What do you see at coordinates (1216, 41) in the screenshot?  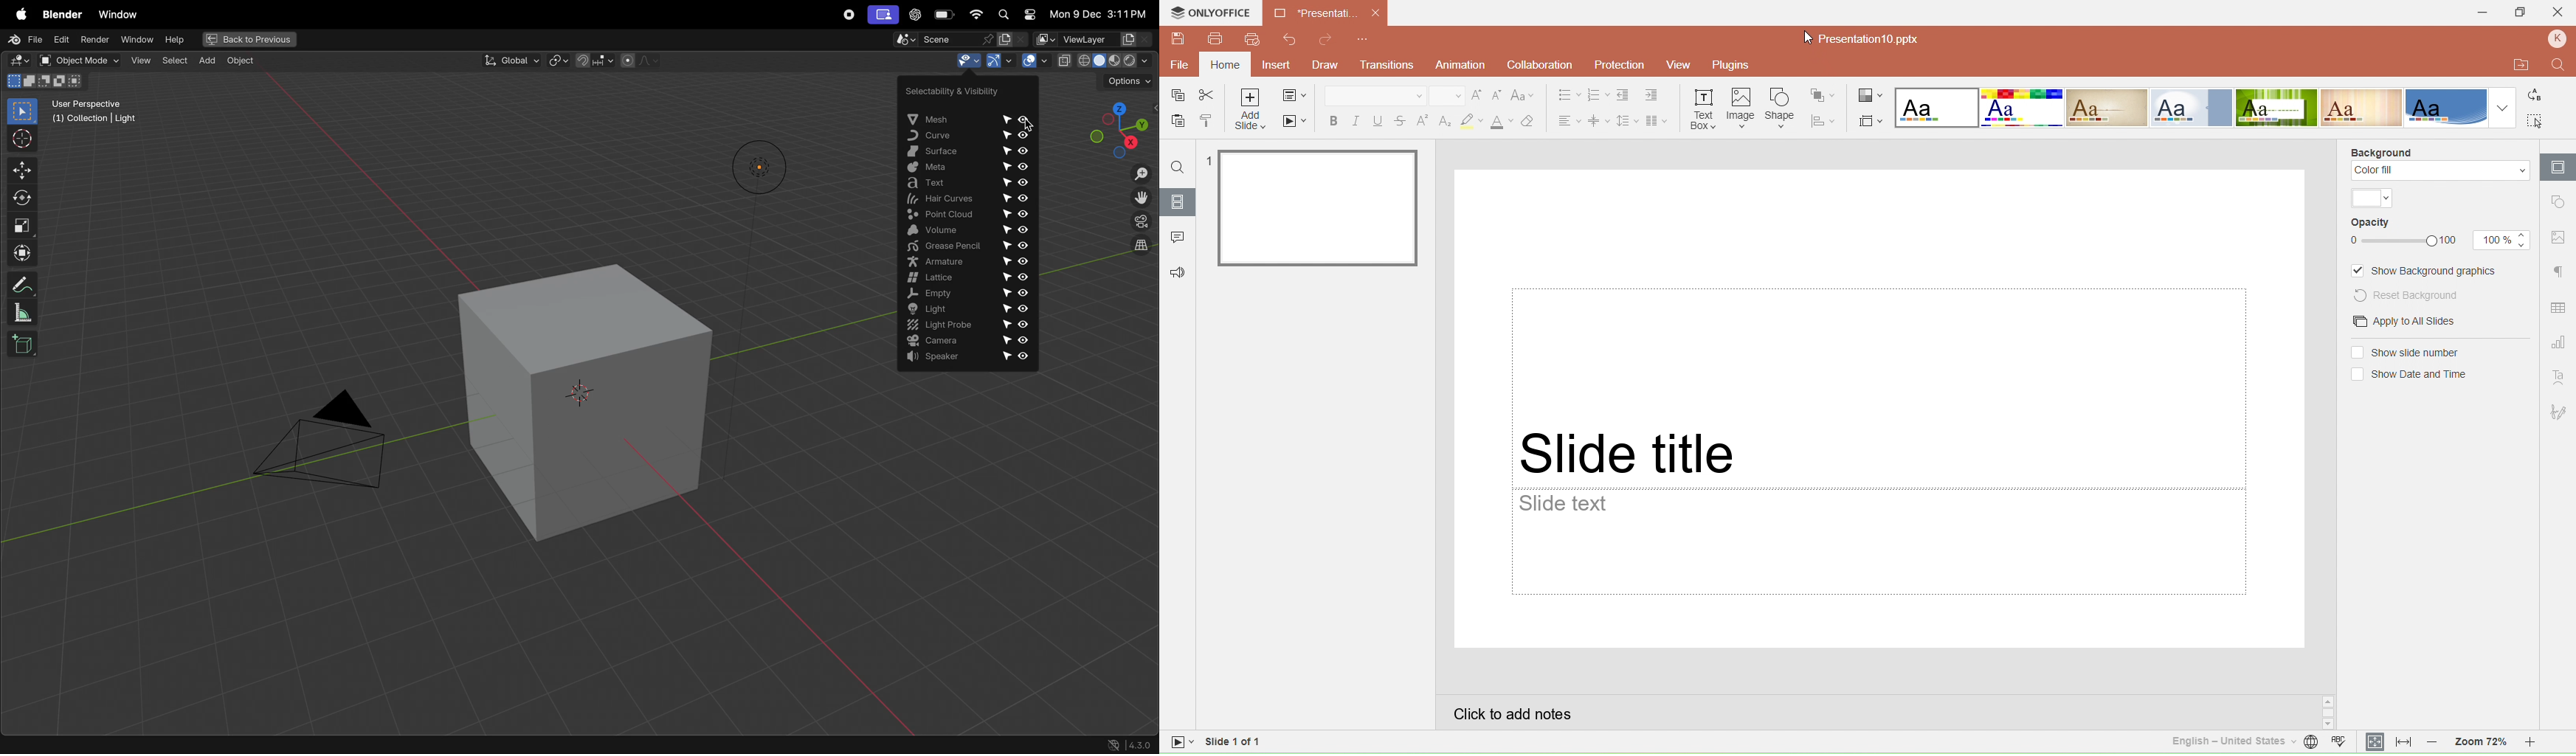 I see `Print file` at bounding box center [1216, 41].